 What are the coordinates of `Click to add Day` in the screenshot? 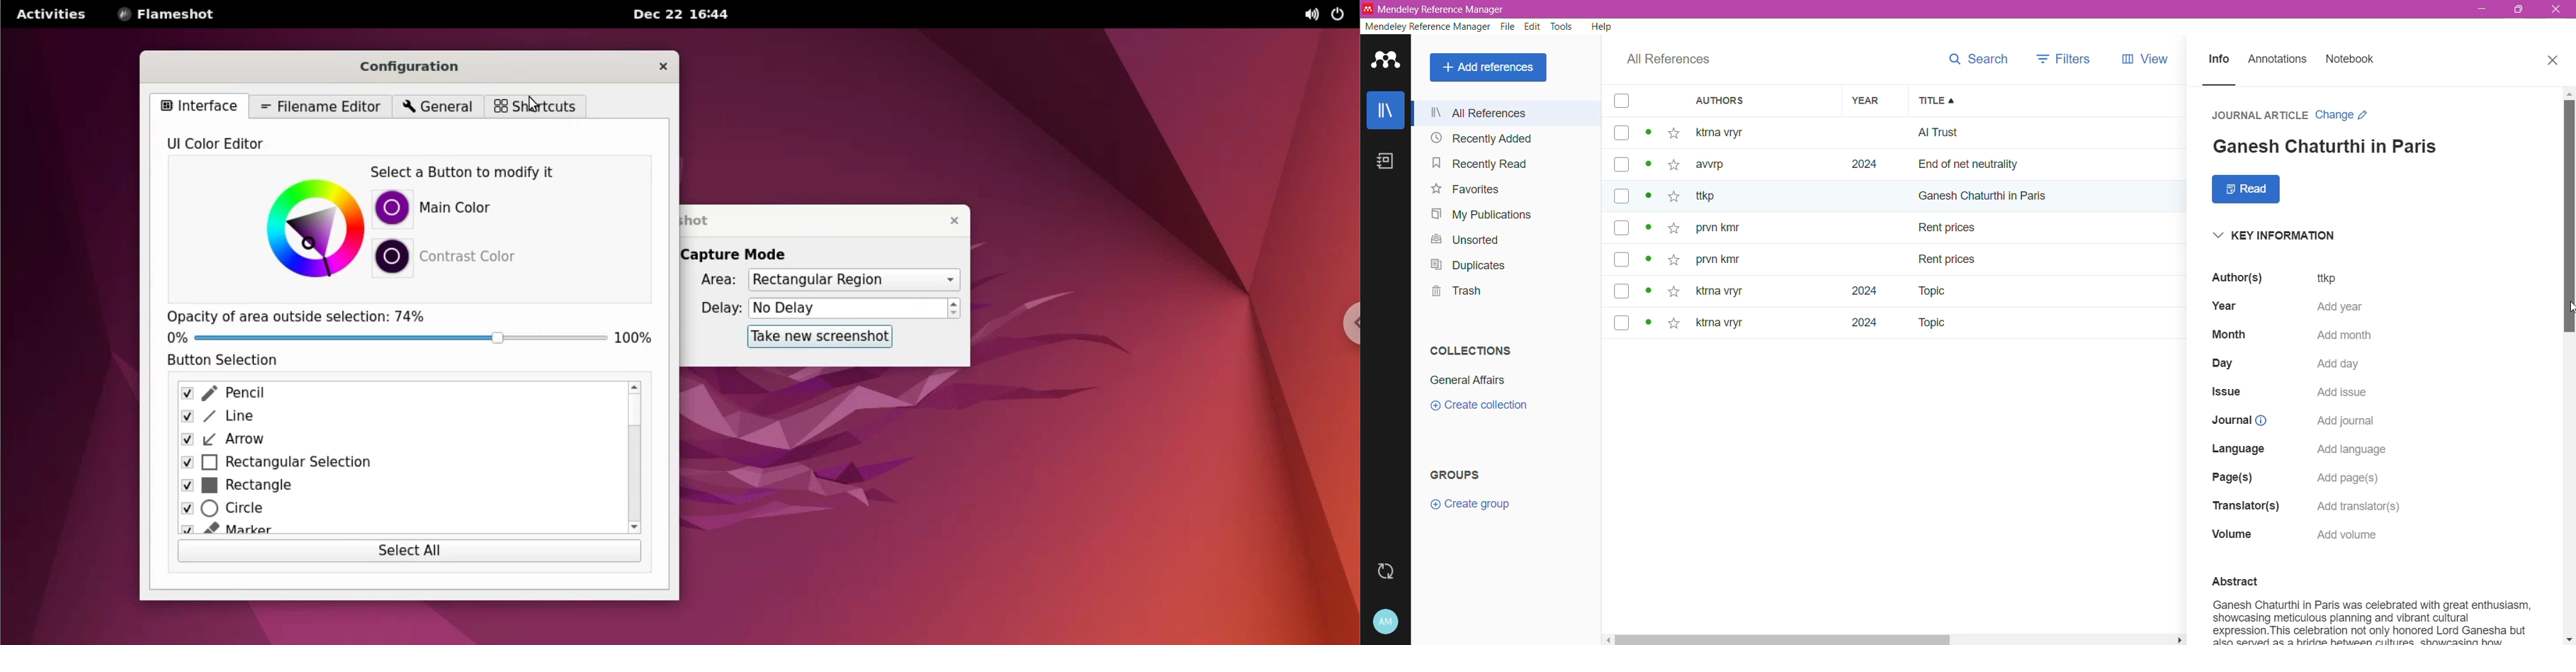 It's located at (2344, 366).